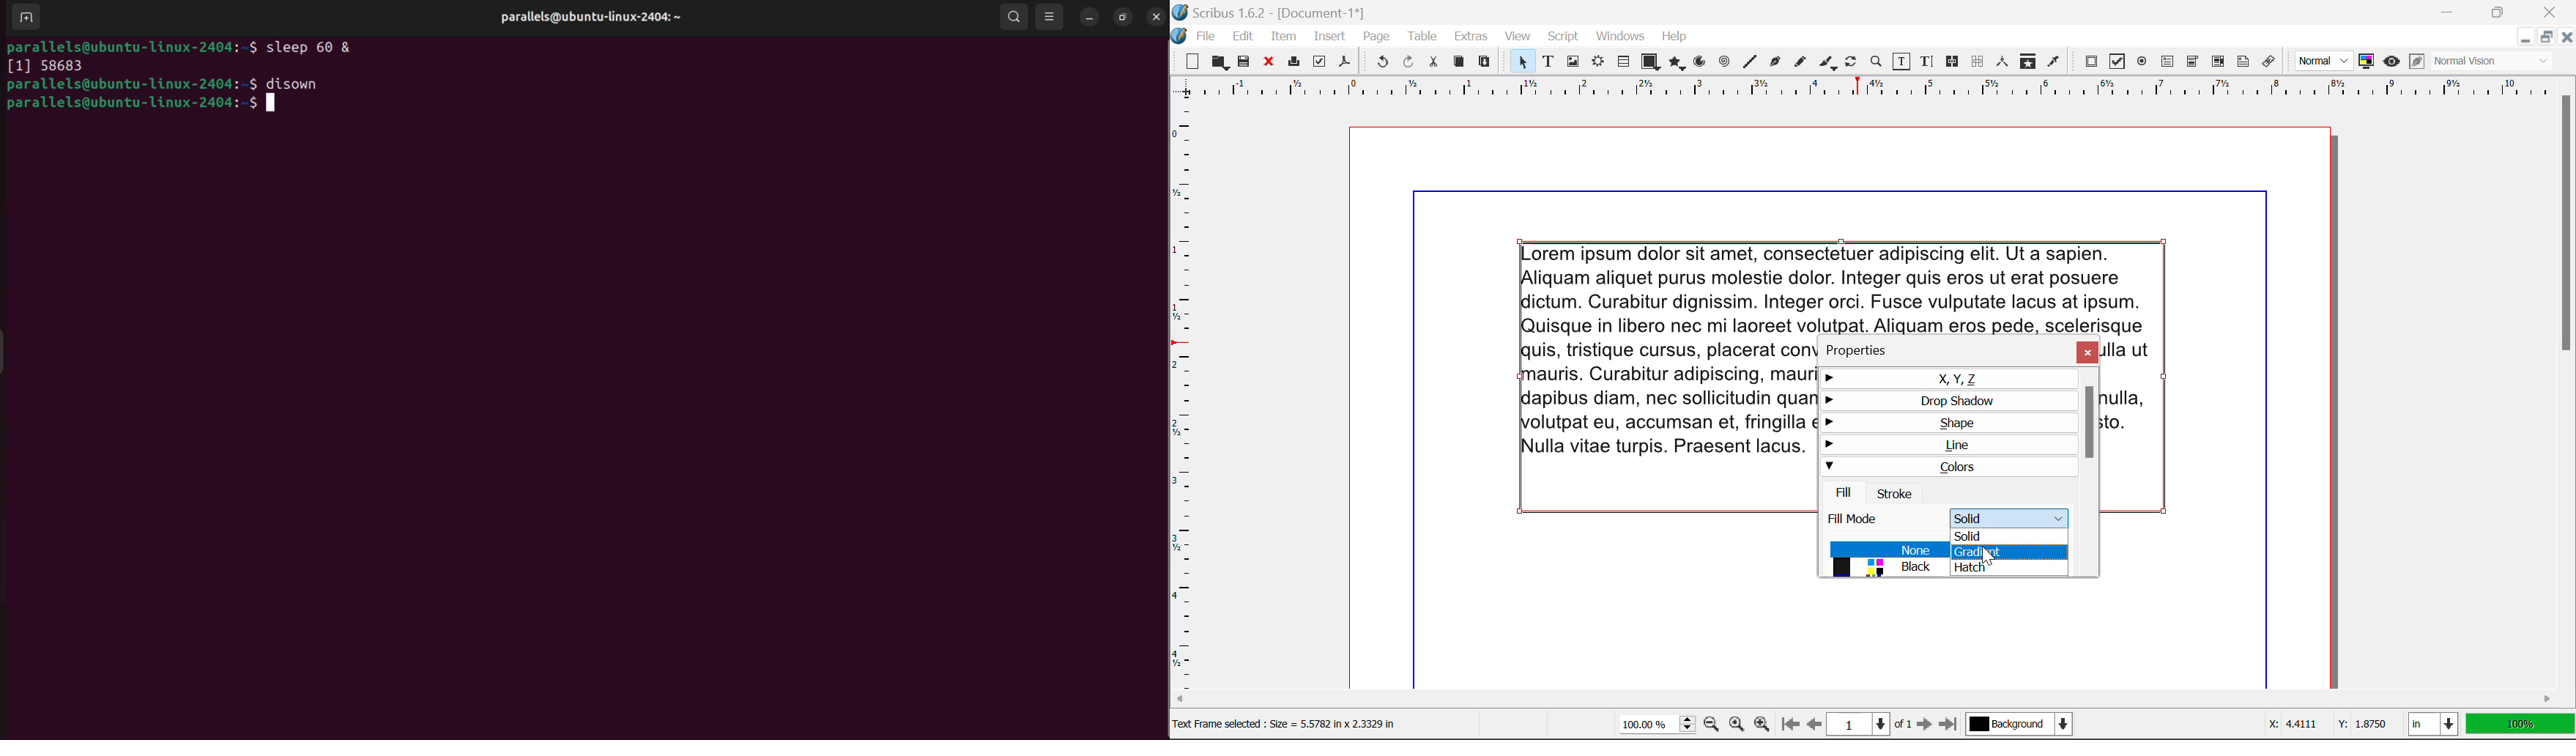 The height and width of the screenshot is (756, 2576). I want to click on Hatch, so click(2008, 568).